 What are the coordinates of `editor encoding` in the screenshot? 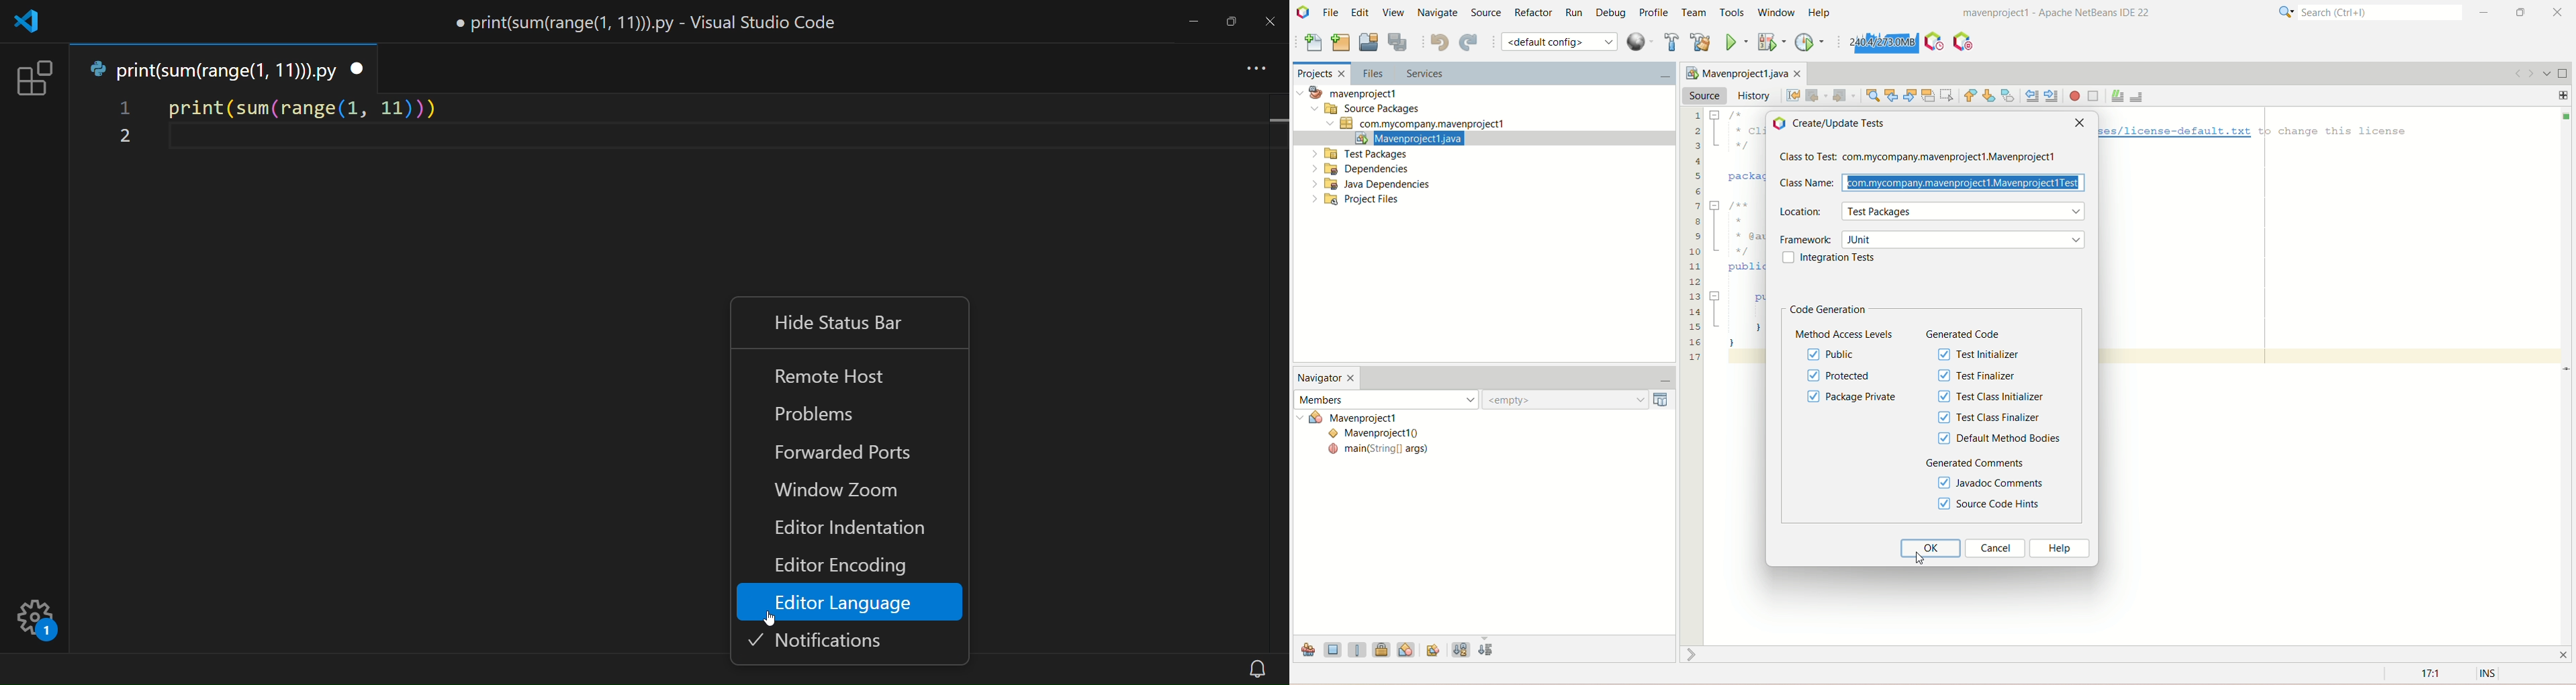 It's located at (844, 565).